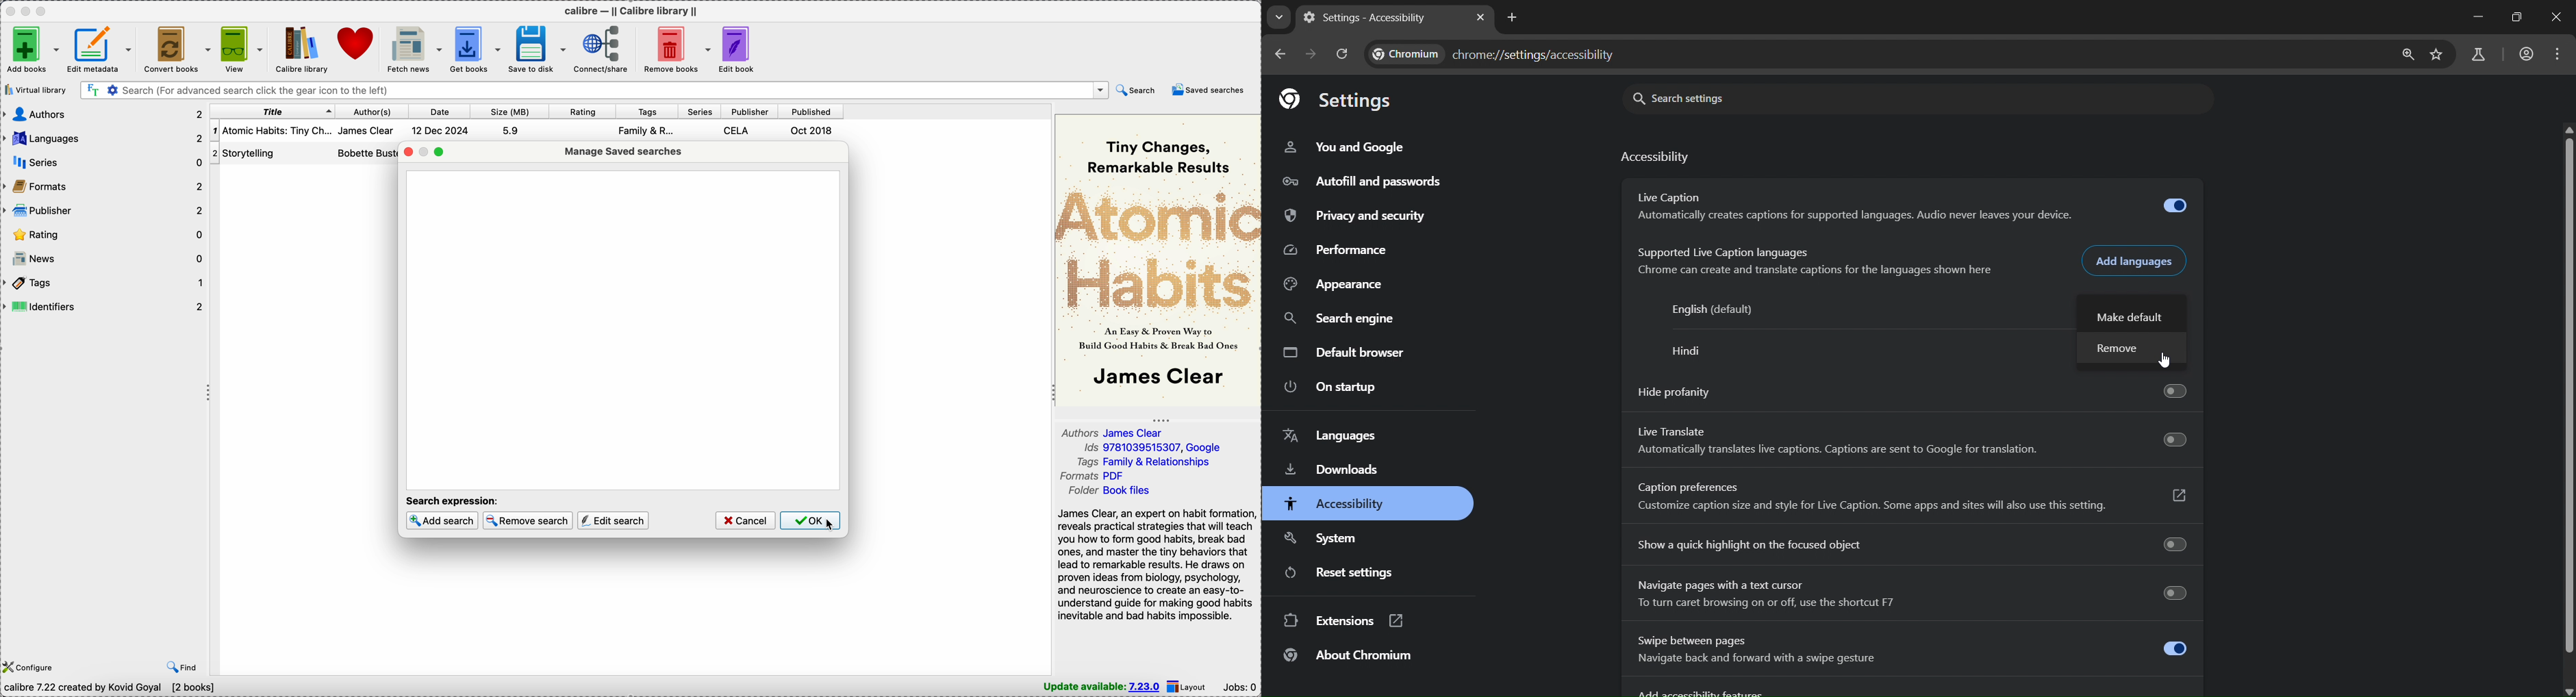 This screenshot has width=2576, height=700. Describe the element at coordinates (506, 112) in the screenshot. I see `size` at that location.